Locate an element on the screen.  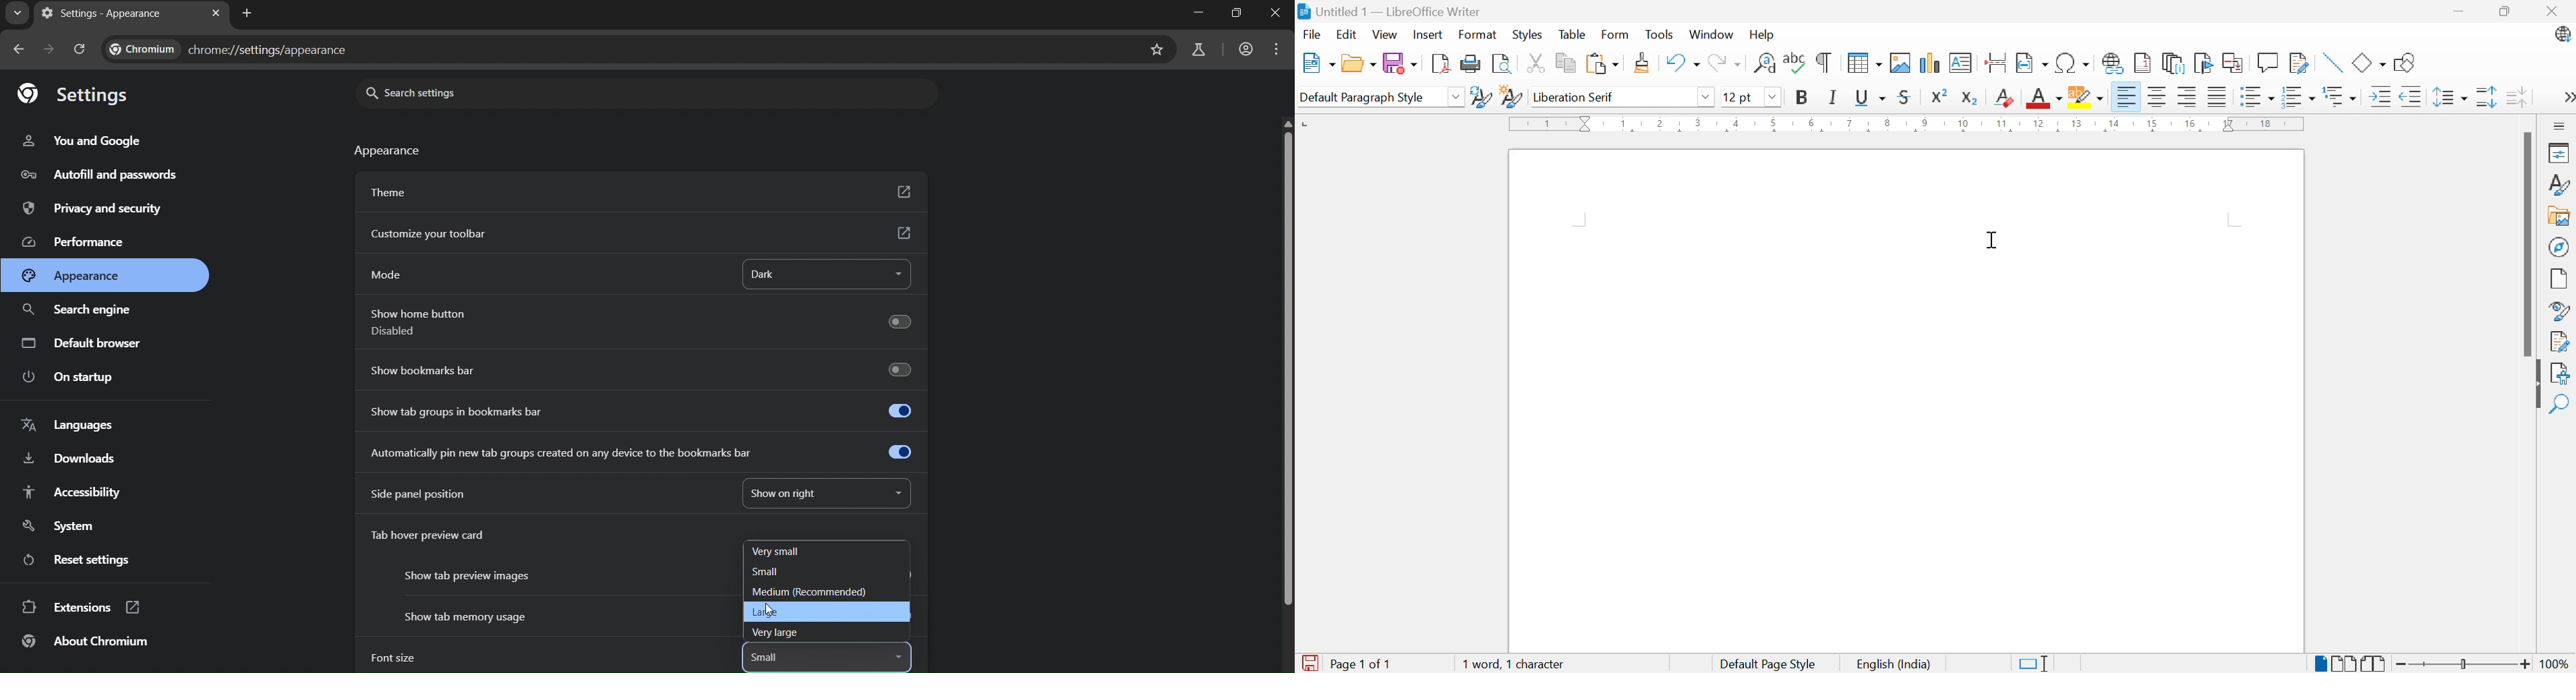
Cut is located at coordinates (1536, 63).